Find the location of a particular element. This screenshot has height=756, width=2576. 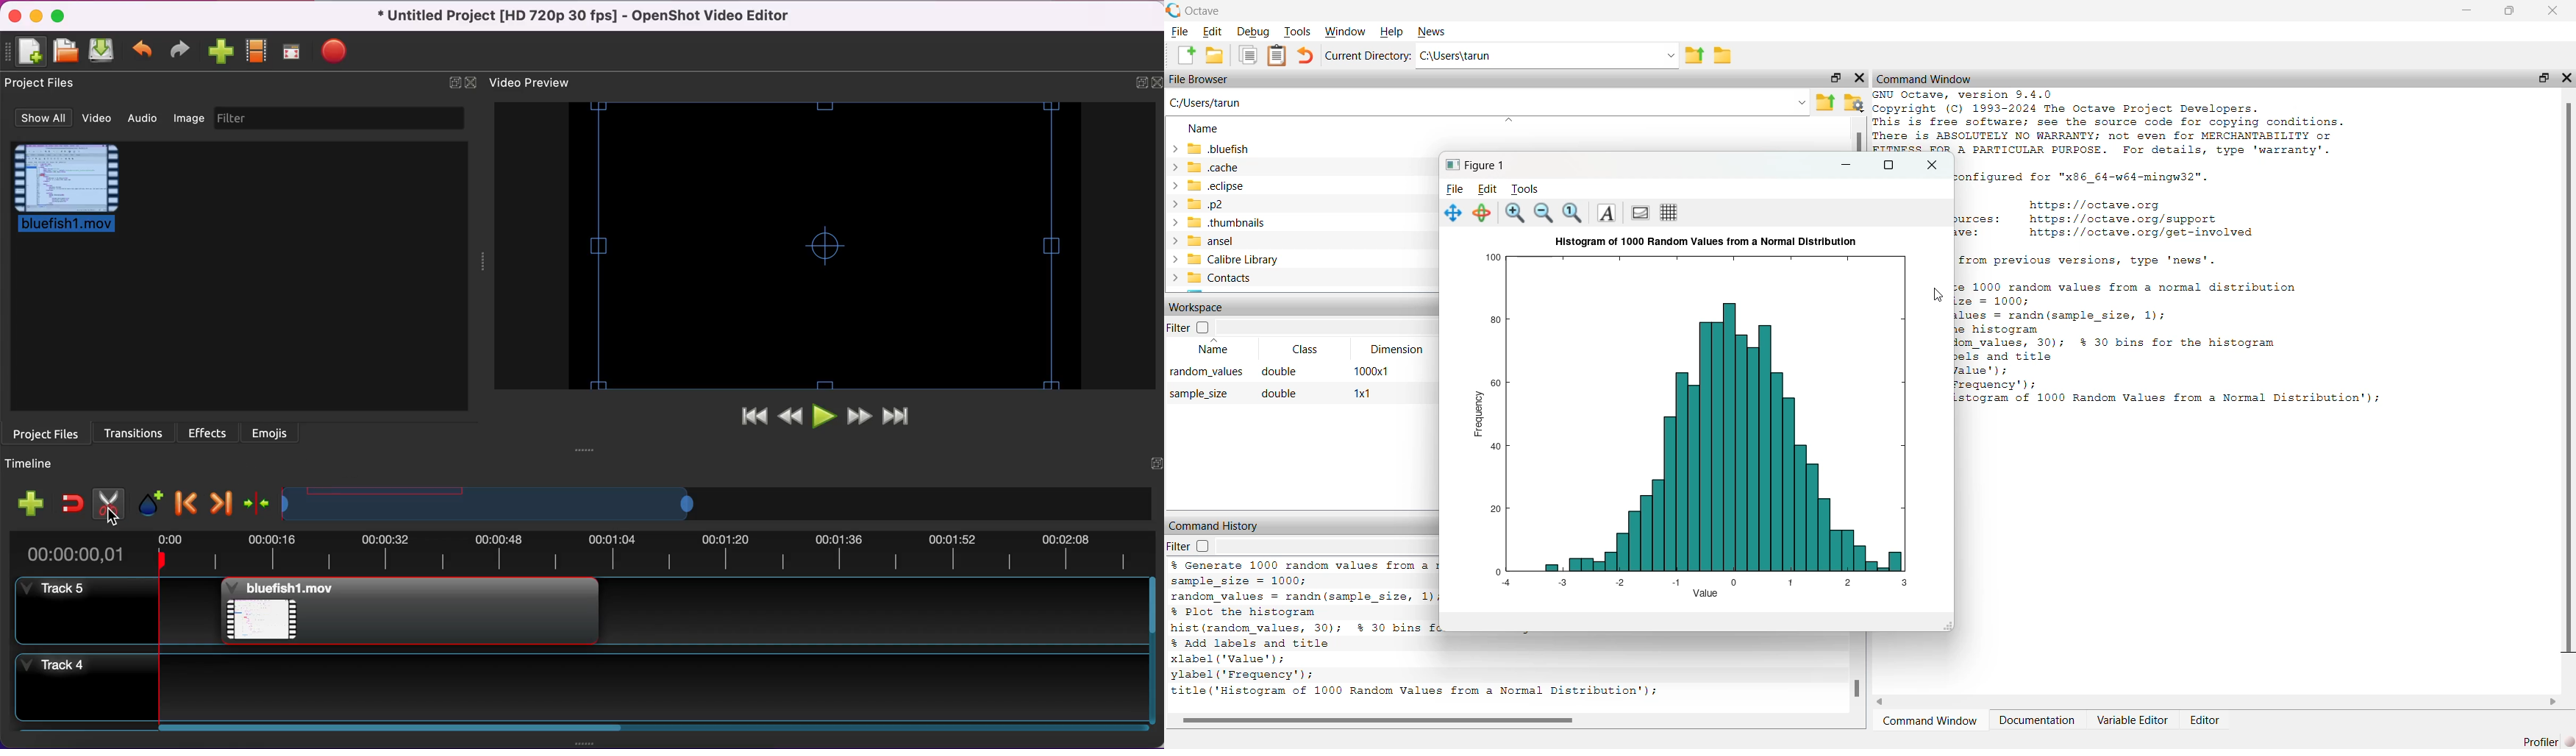

add marker is located at coordinates (148, 502).